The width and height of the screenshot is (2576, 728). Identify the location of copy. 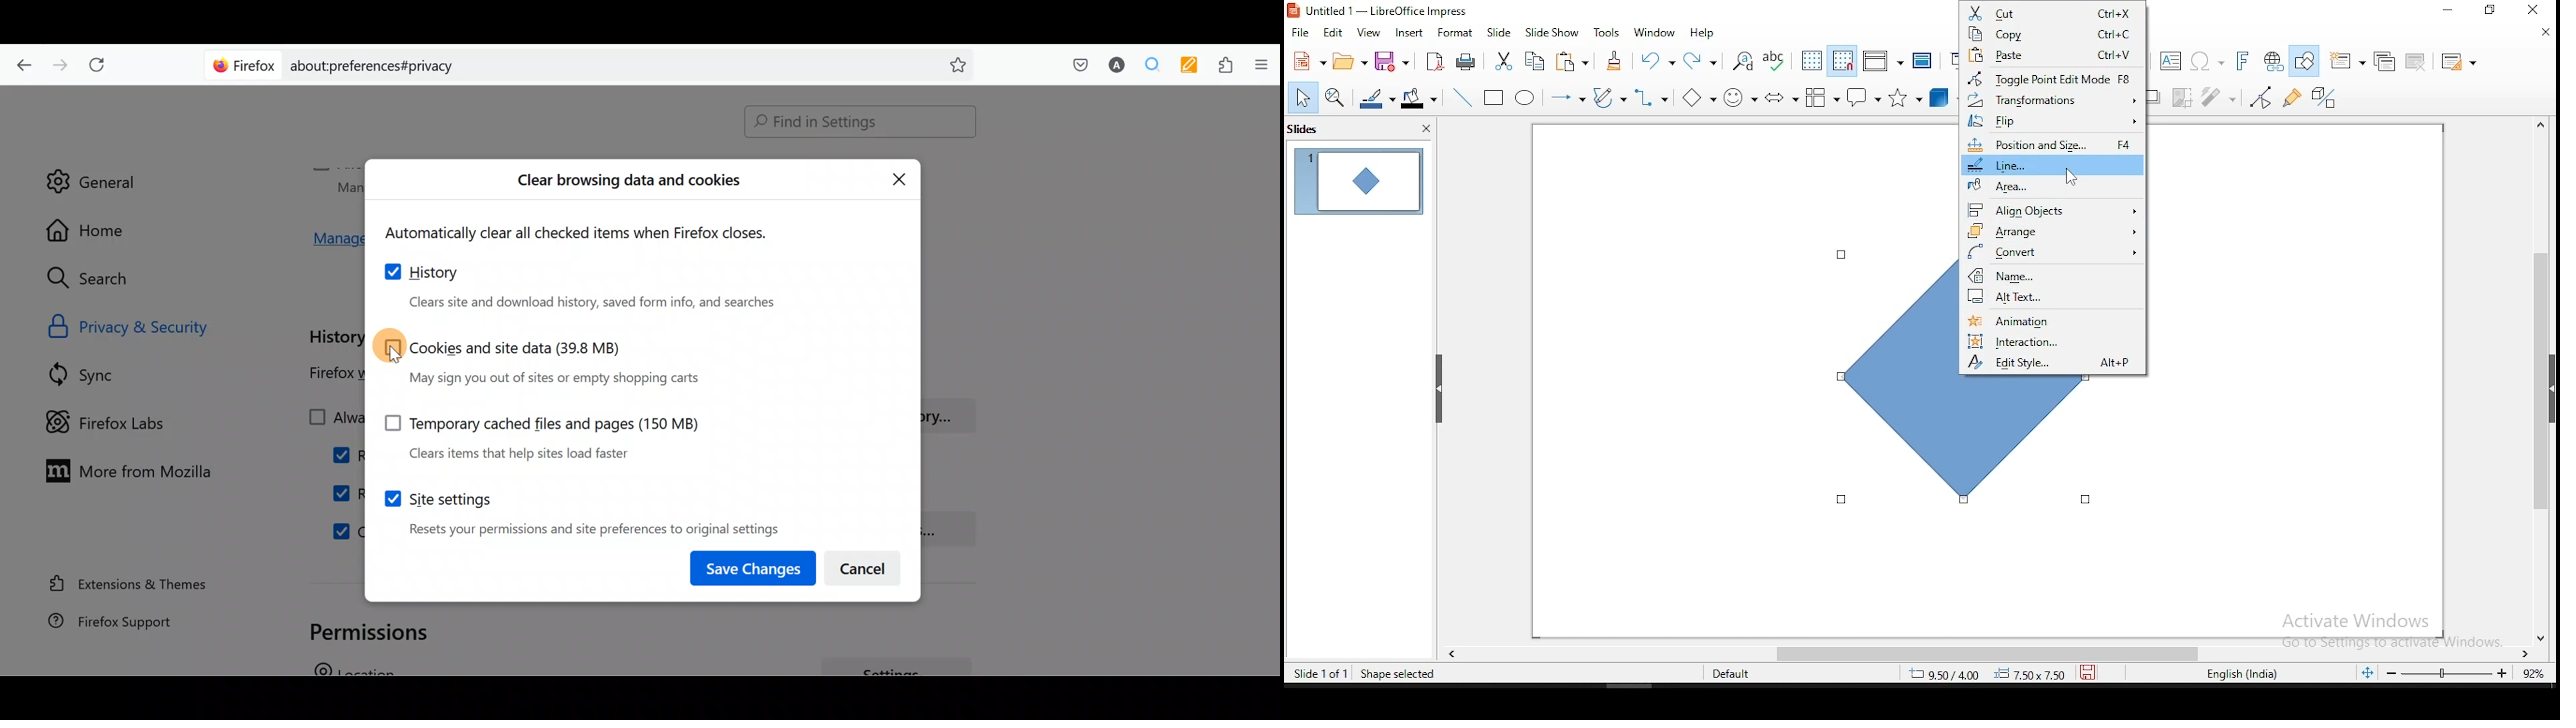
(1535, 61).